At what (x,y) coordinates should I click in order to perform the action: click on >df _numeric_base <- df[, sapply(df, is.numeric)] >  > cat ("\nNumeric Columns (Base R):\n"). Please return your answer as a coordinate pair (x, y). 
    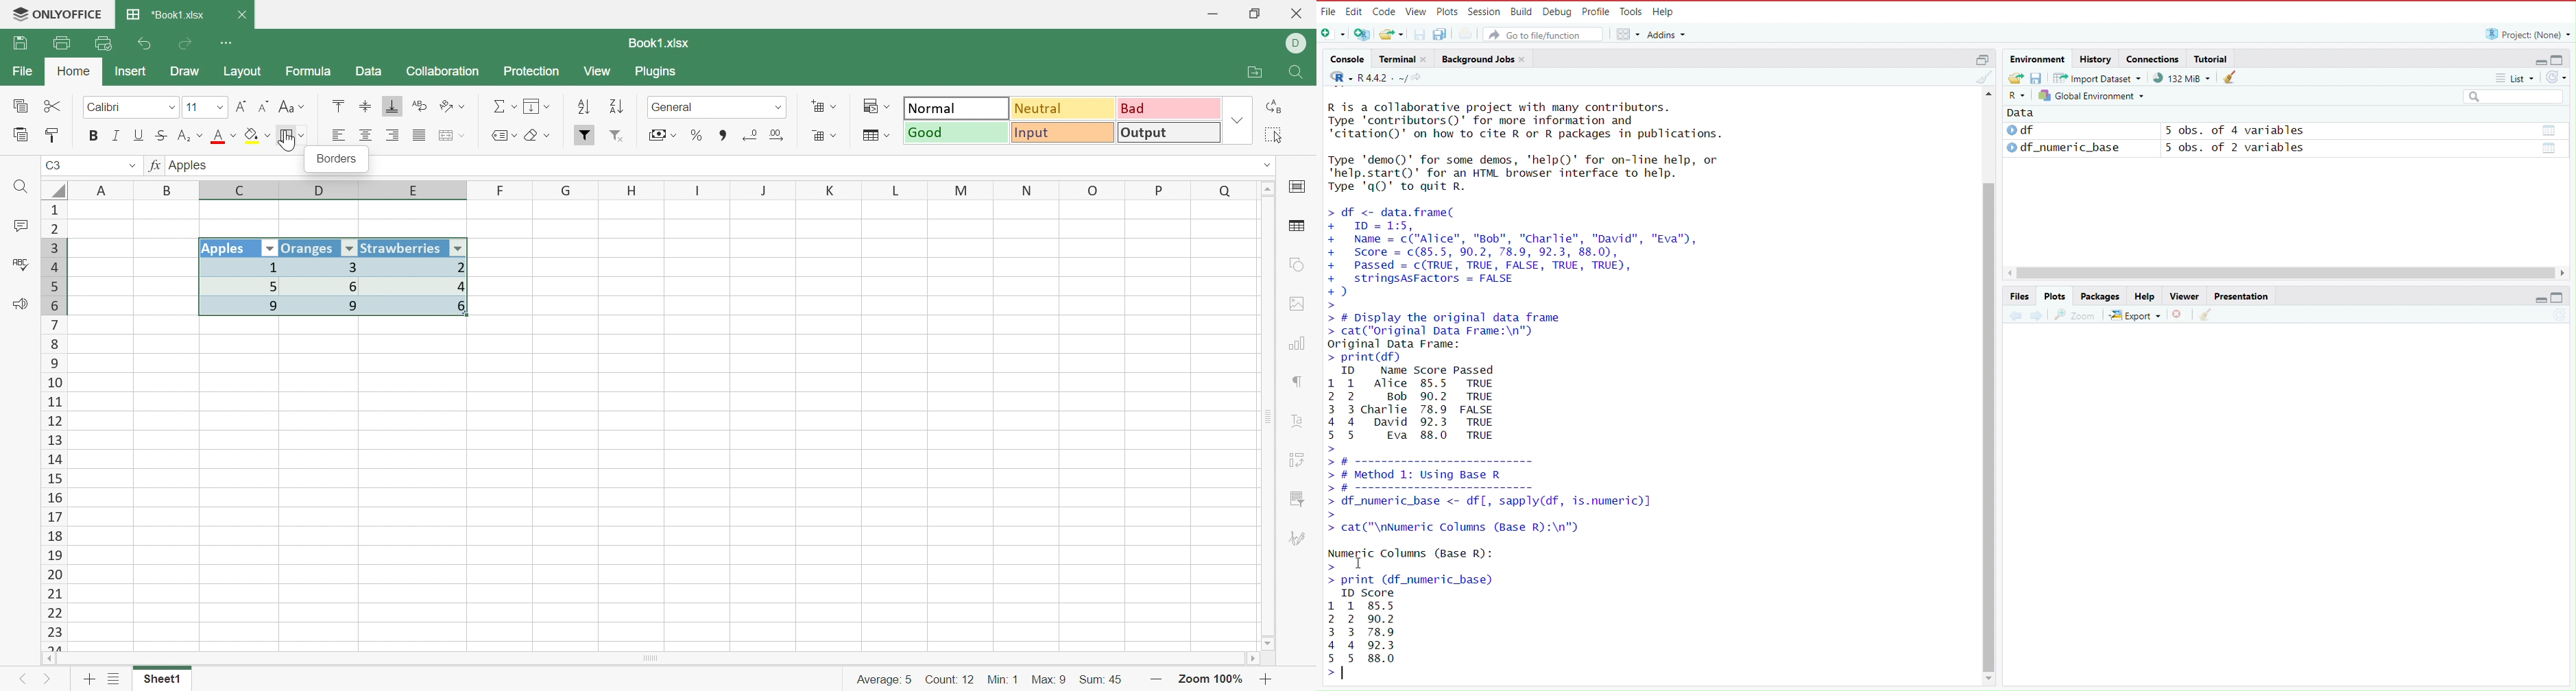
    Looking at the image, I should click on (1514, 516).